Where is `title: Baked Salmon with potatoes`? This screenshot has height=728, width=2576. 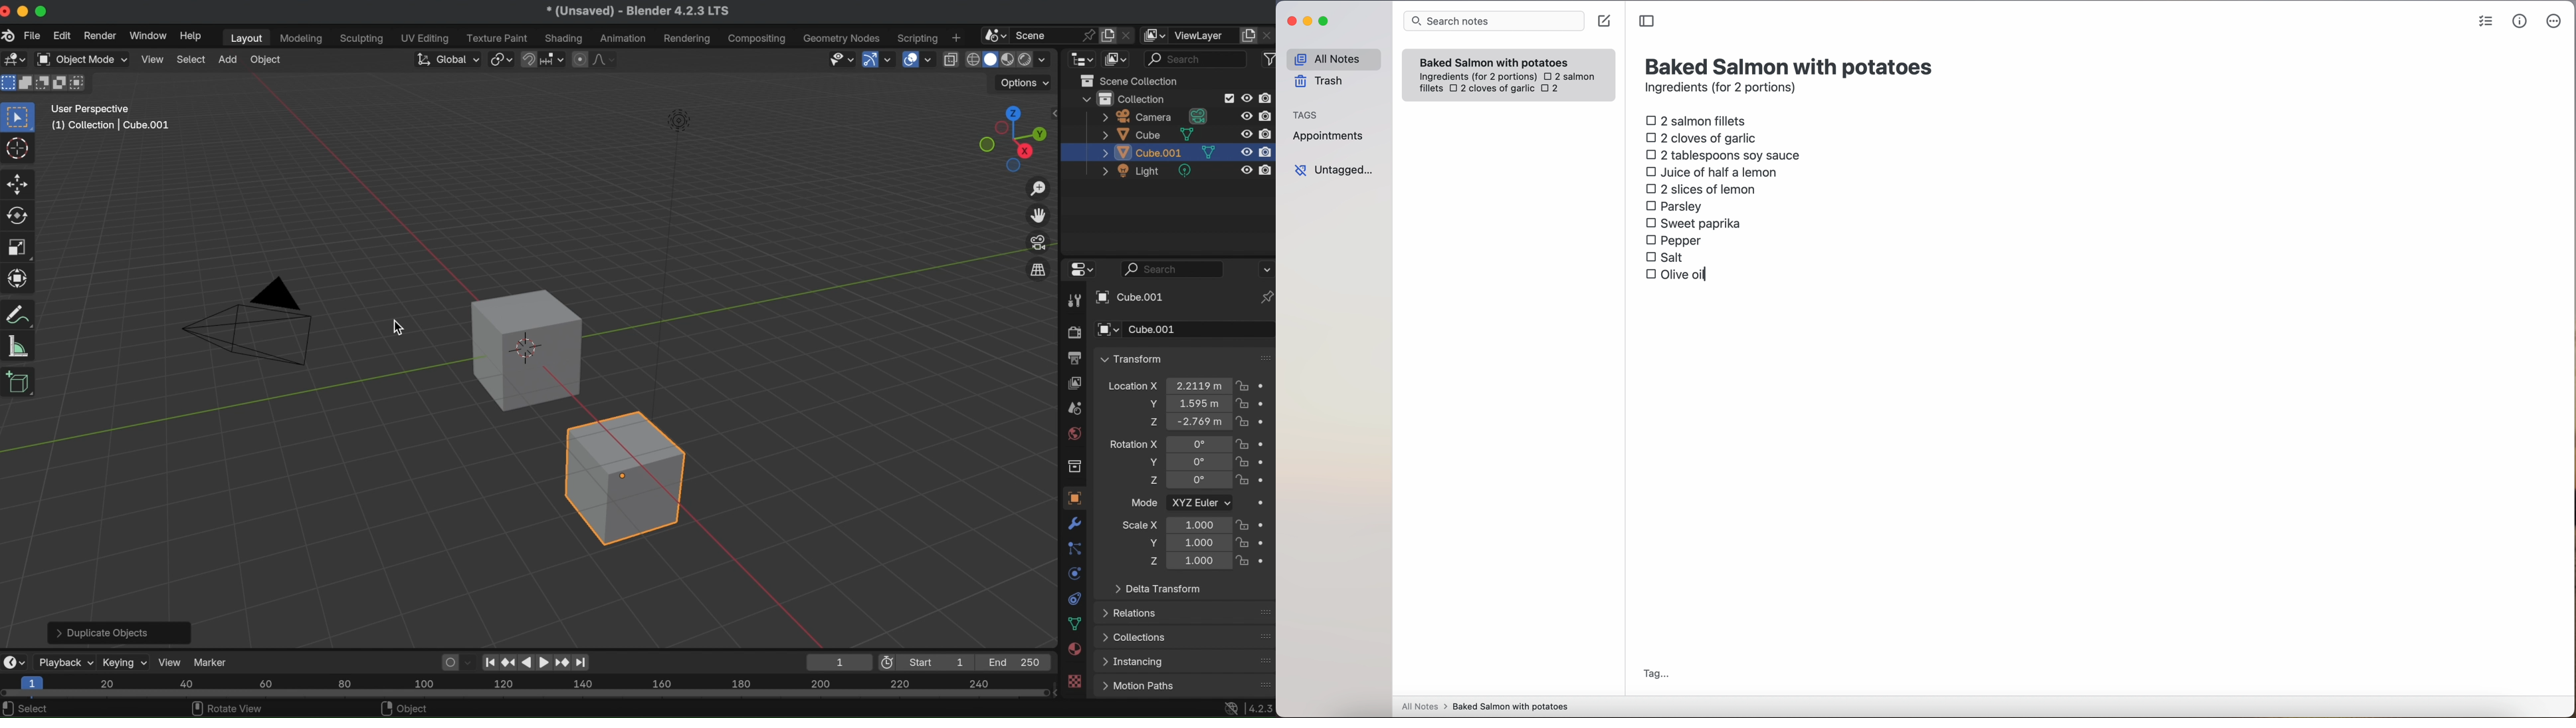
title: Baked Salmon with potatoes is located at coordinates (1791, 65).